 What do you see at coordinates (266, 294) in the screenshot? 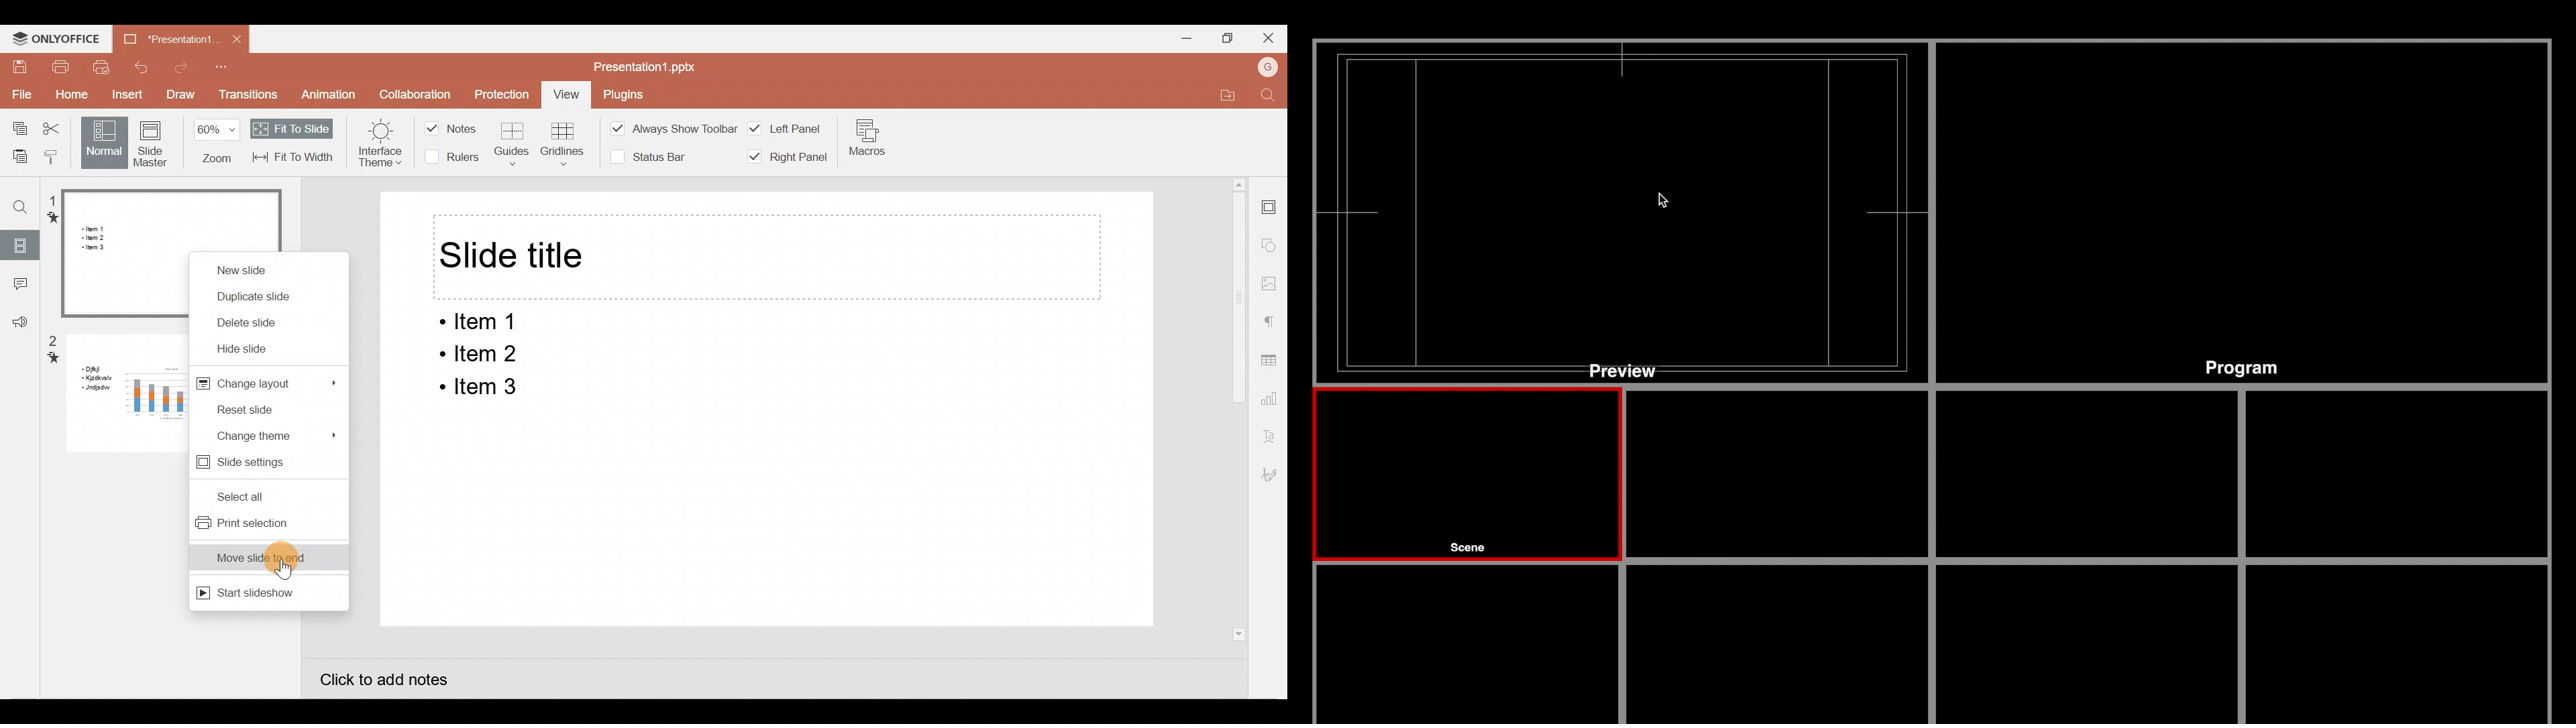
I see `Duplicate slide` at bounding box center [266, 294].